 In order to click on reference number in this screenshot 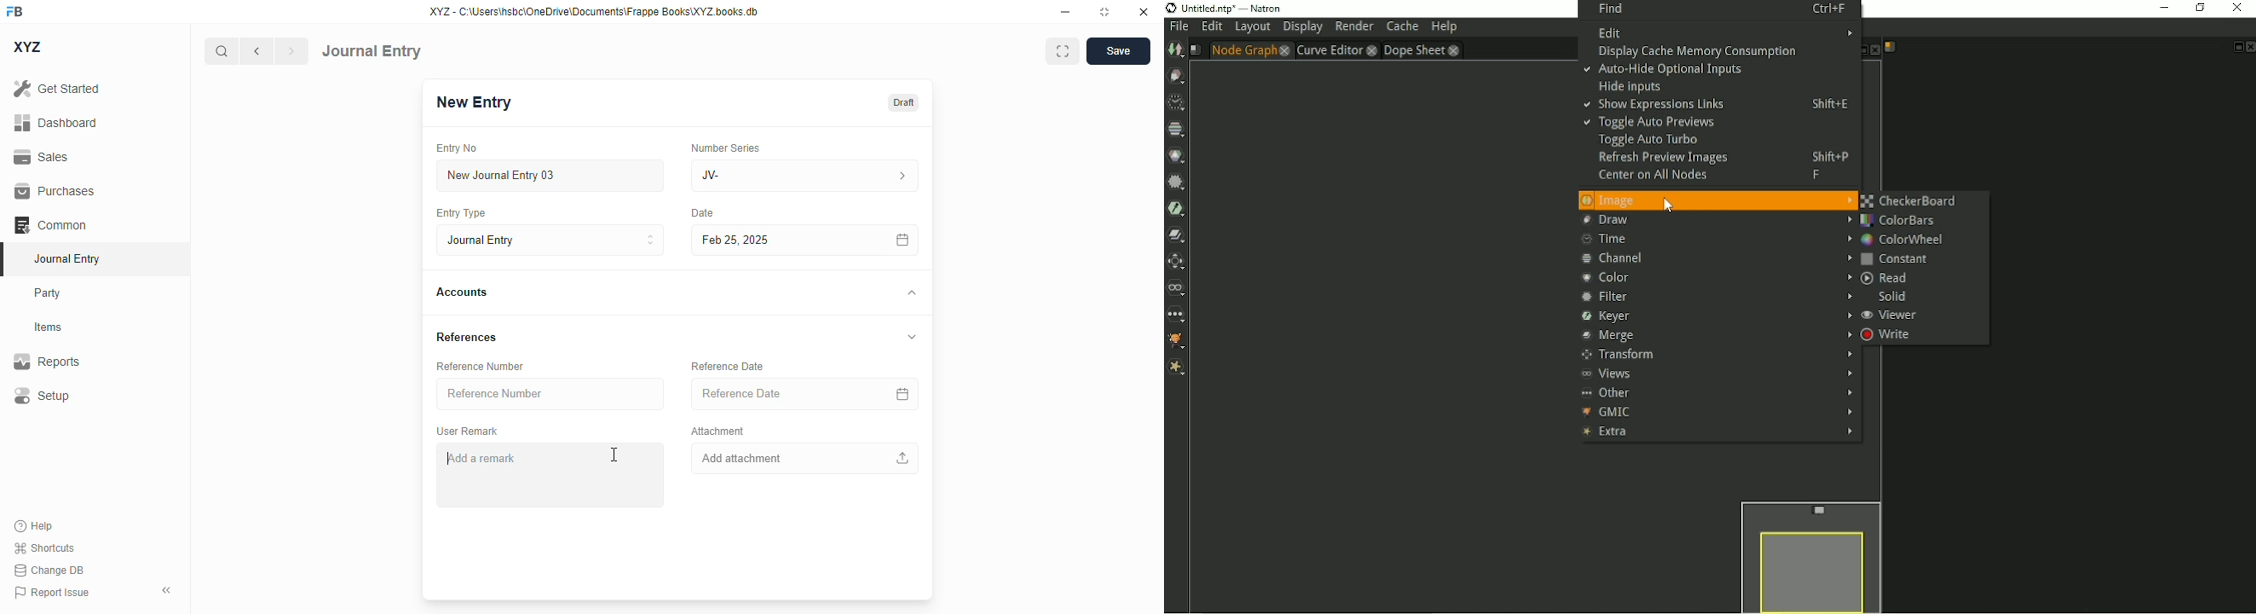, I will do `click(480, 367)`.